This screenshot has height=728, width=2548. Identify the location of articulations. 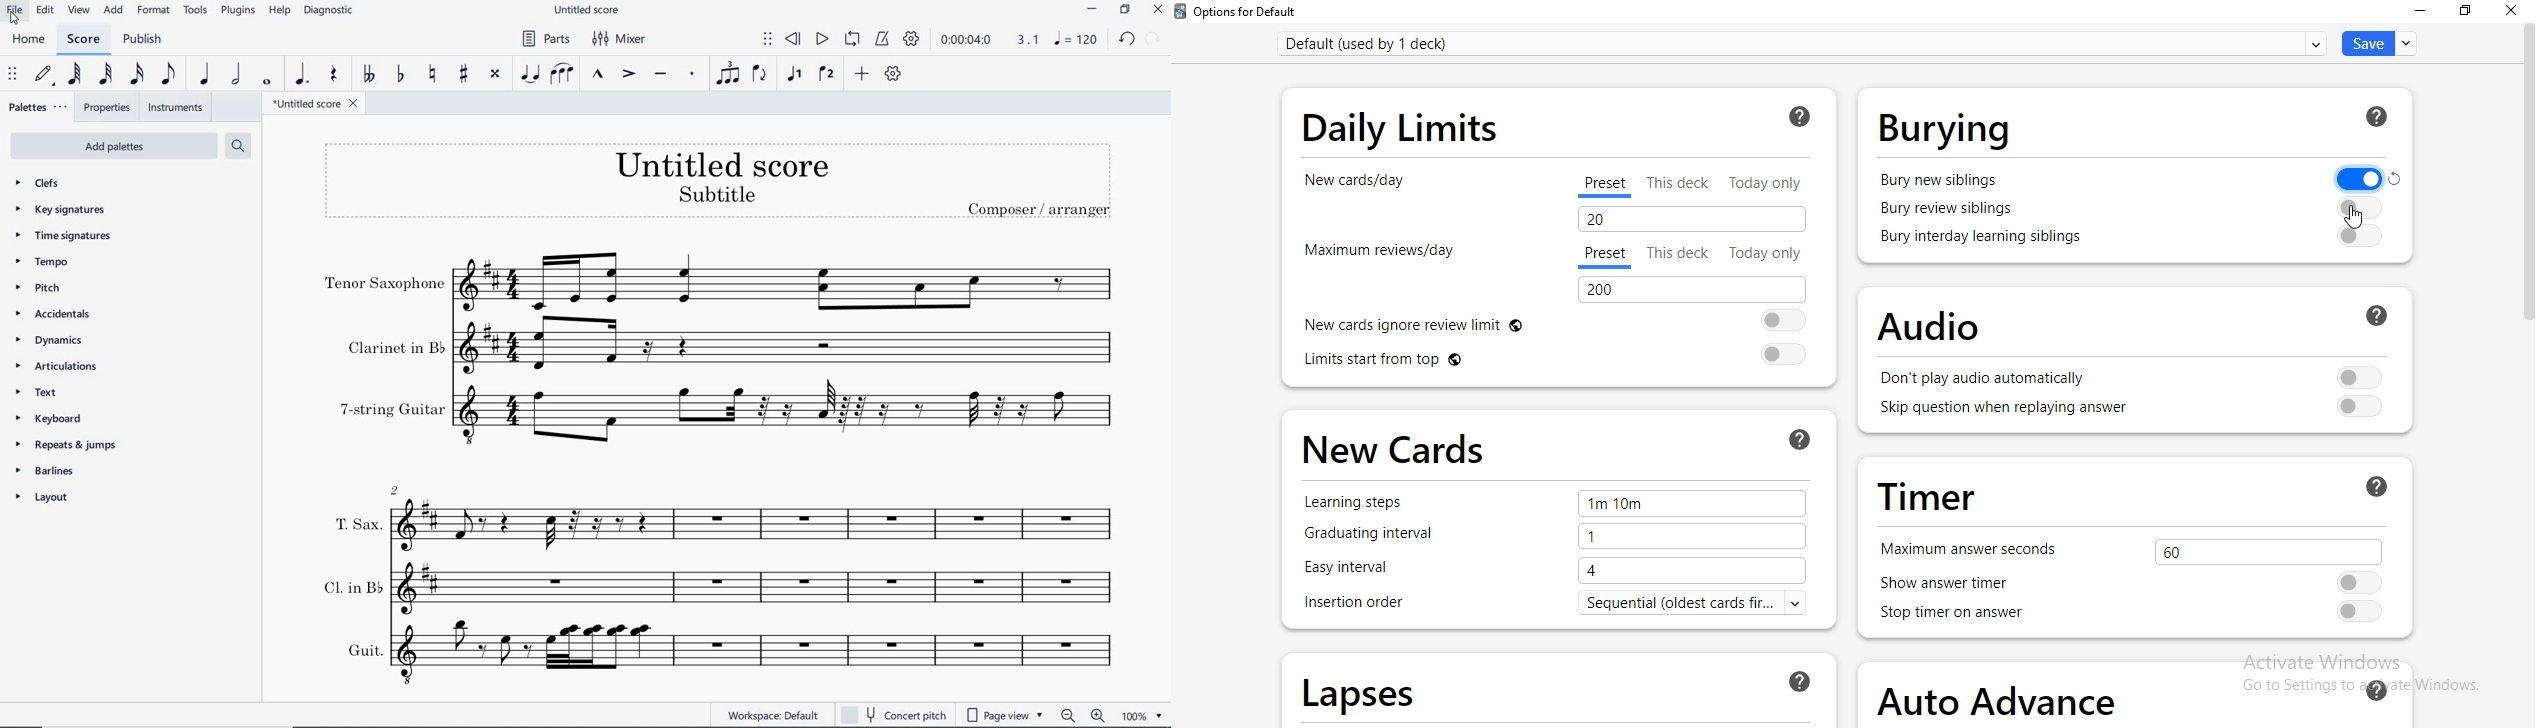
(59, 367).